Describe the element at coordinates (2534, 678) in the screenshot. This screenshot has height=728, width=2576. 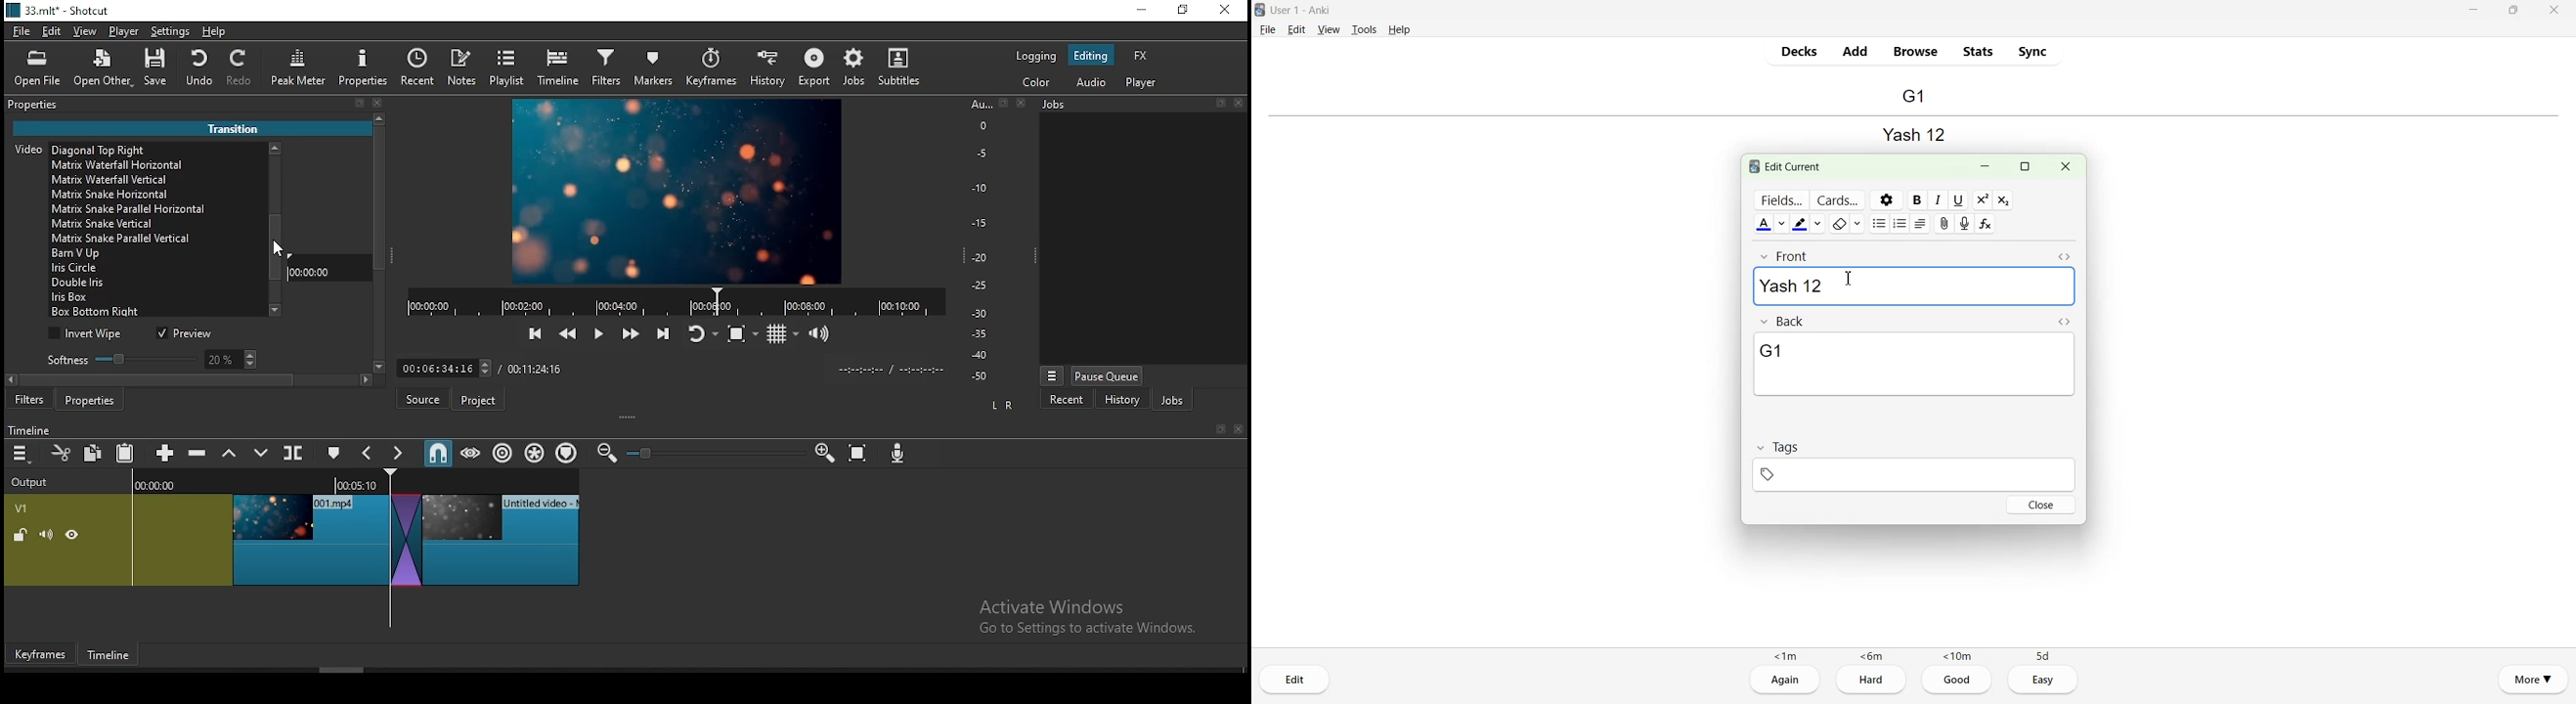
I see `More` at that location.